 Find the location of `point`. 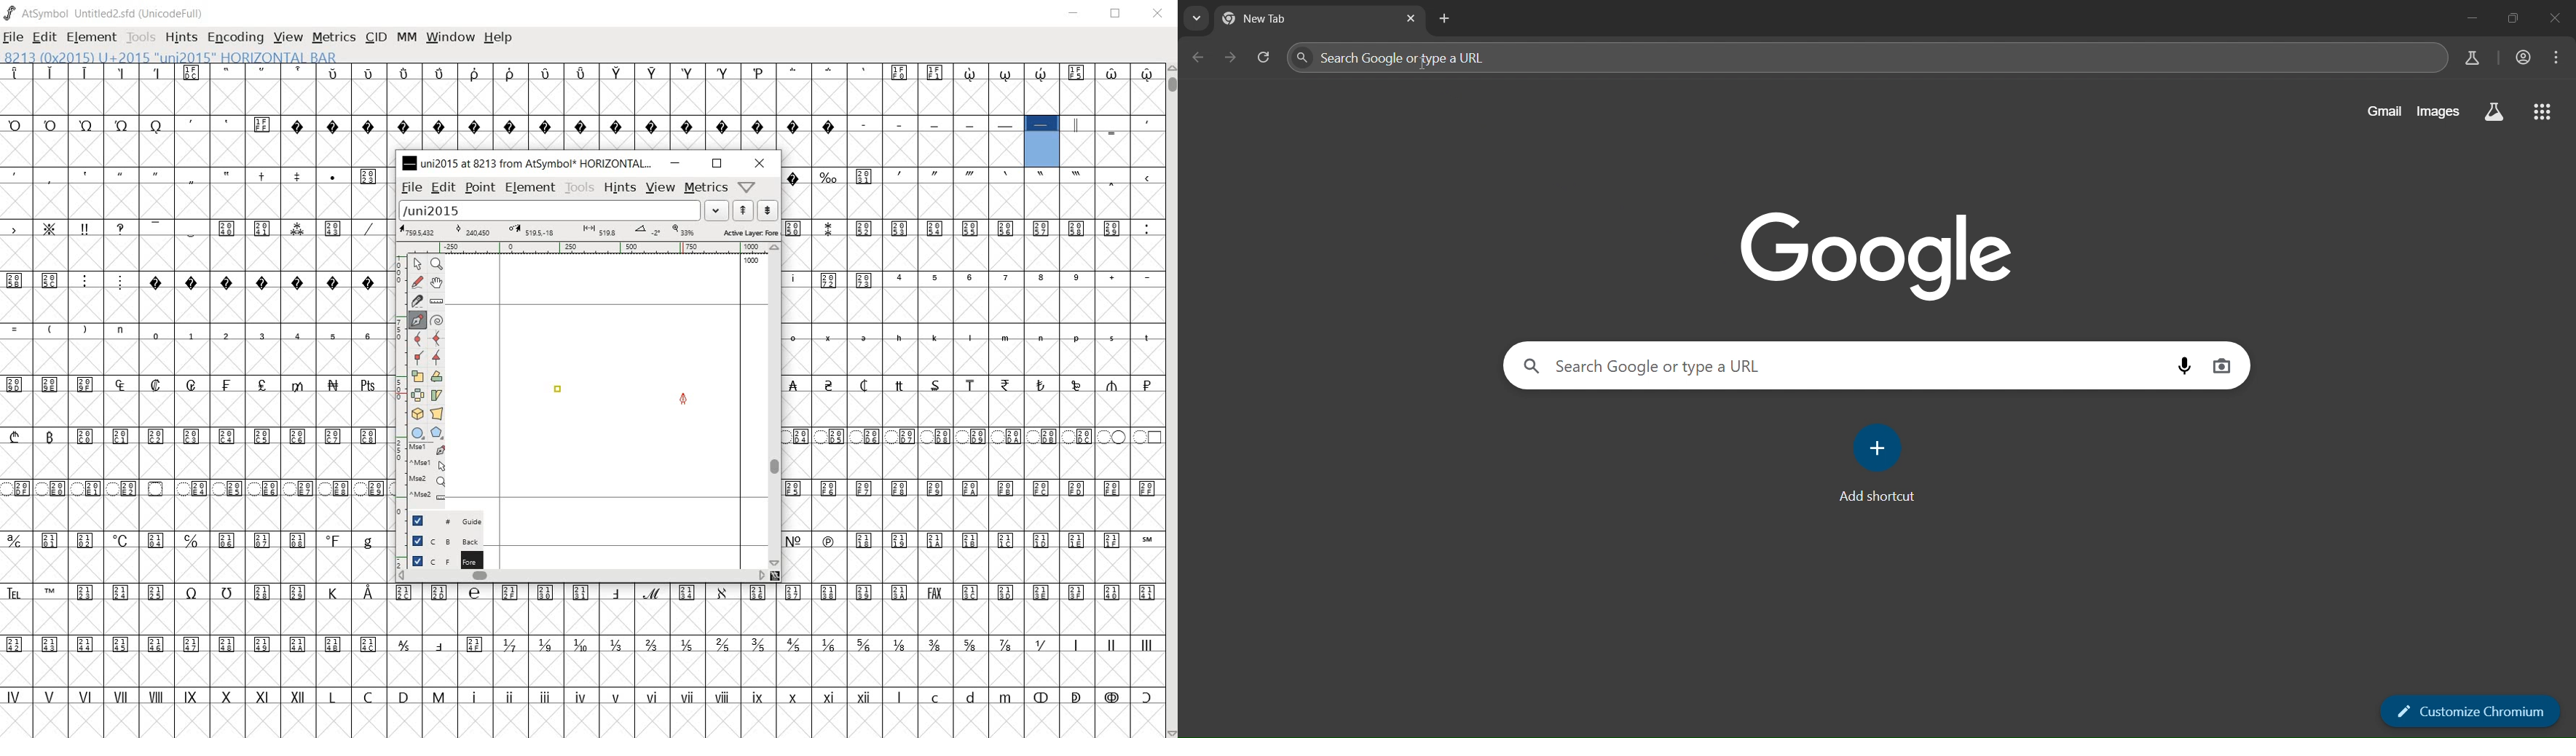

point is located at coordinates (481, 189).